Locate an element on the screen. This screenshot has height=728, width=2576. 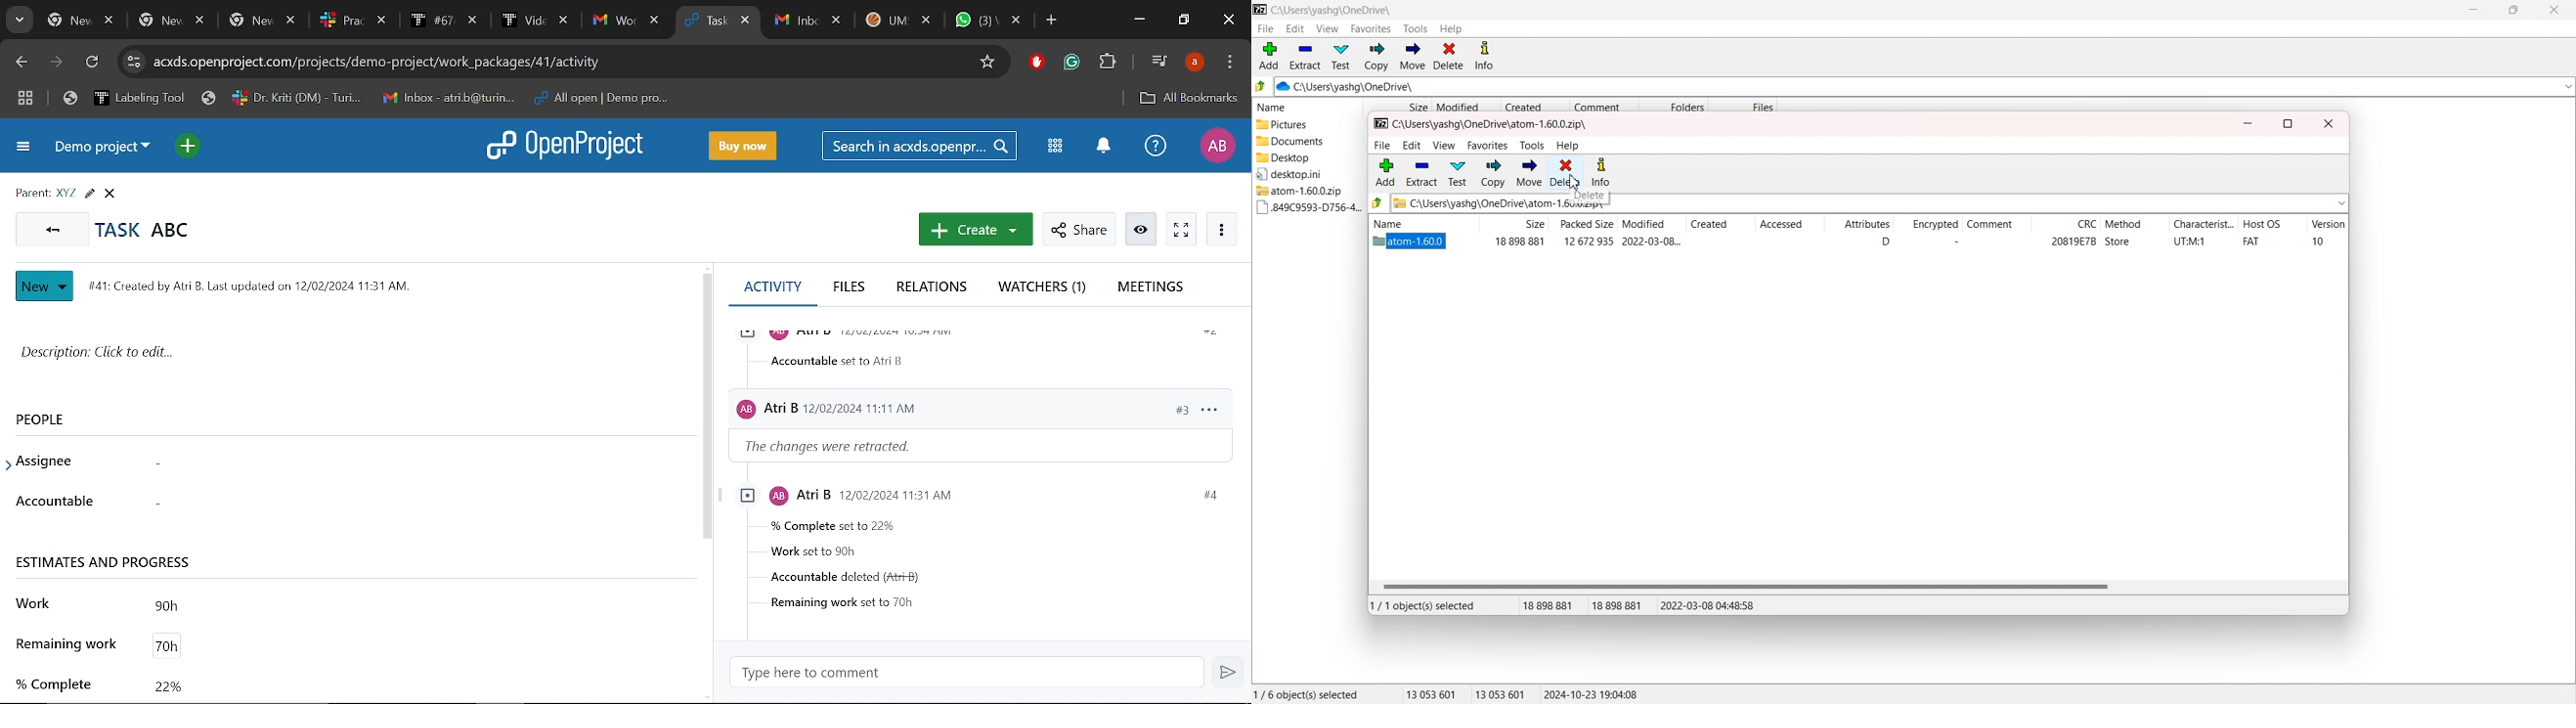
Cite information is located at coordinates (133, 62).